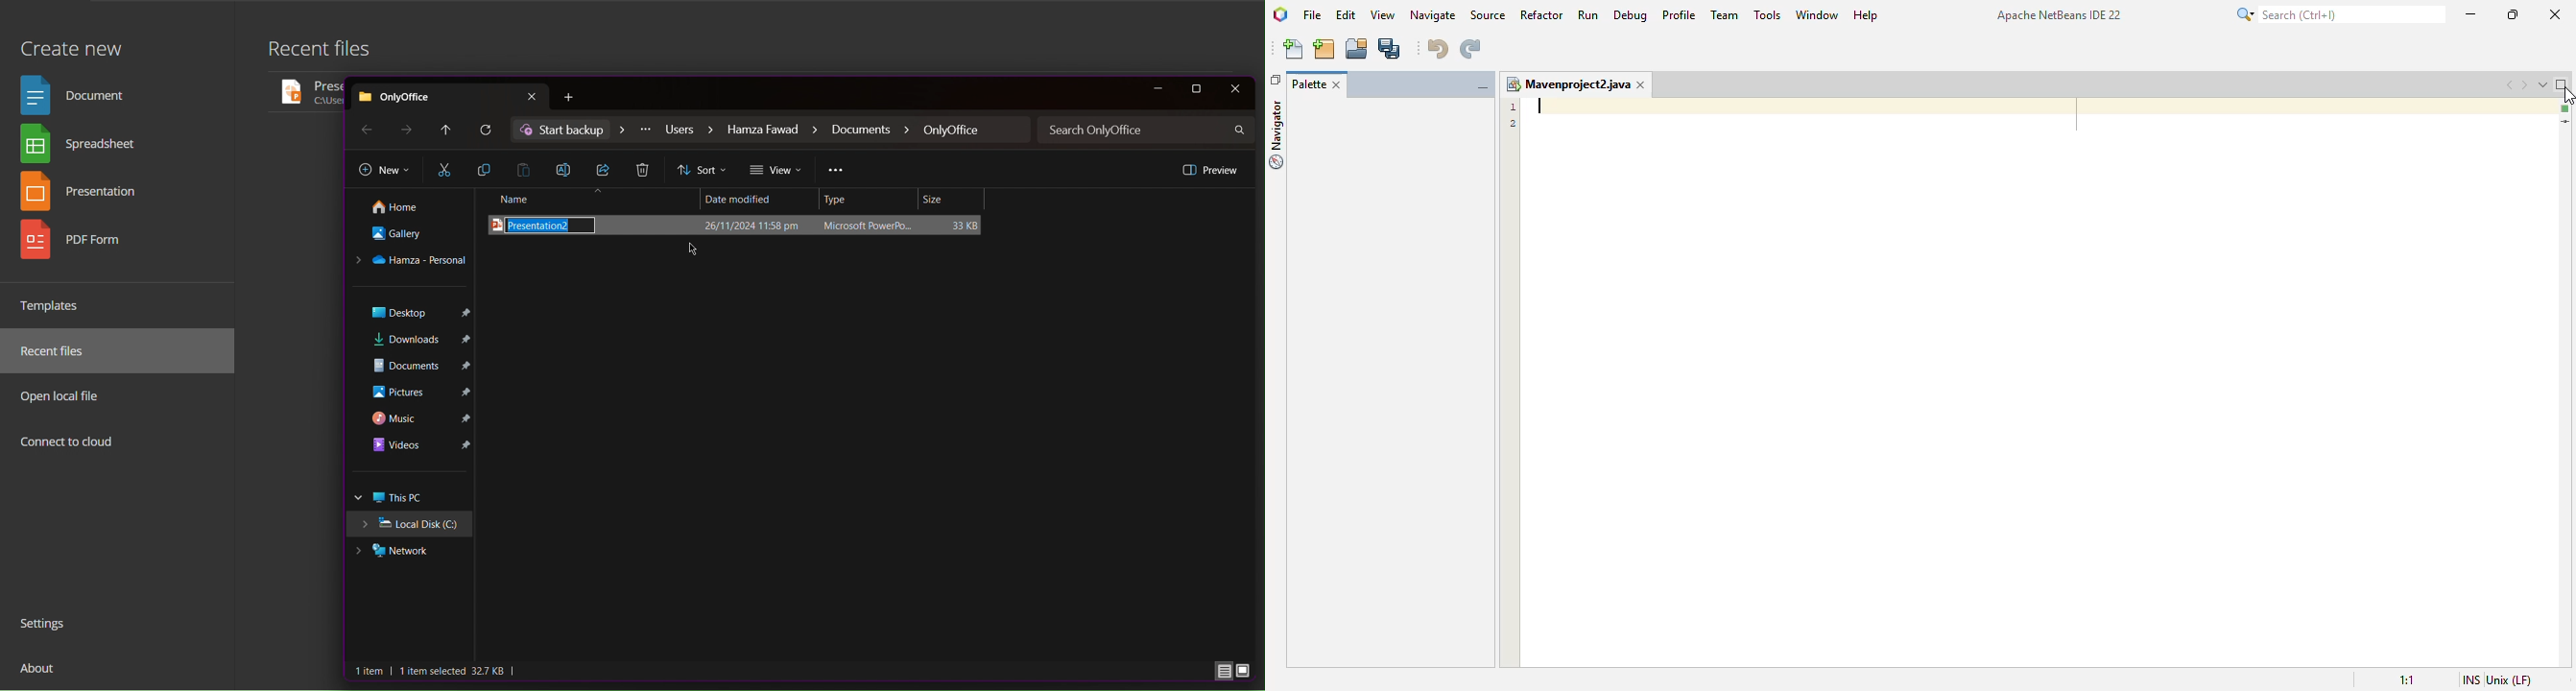 The image size is (2576, 700). What do you see at coordinates (412, 262) in the screenshot?
I see `OneDrive` at bounding box center [412, 262].